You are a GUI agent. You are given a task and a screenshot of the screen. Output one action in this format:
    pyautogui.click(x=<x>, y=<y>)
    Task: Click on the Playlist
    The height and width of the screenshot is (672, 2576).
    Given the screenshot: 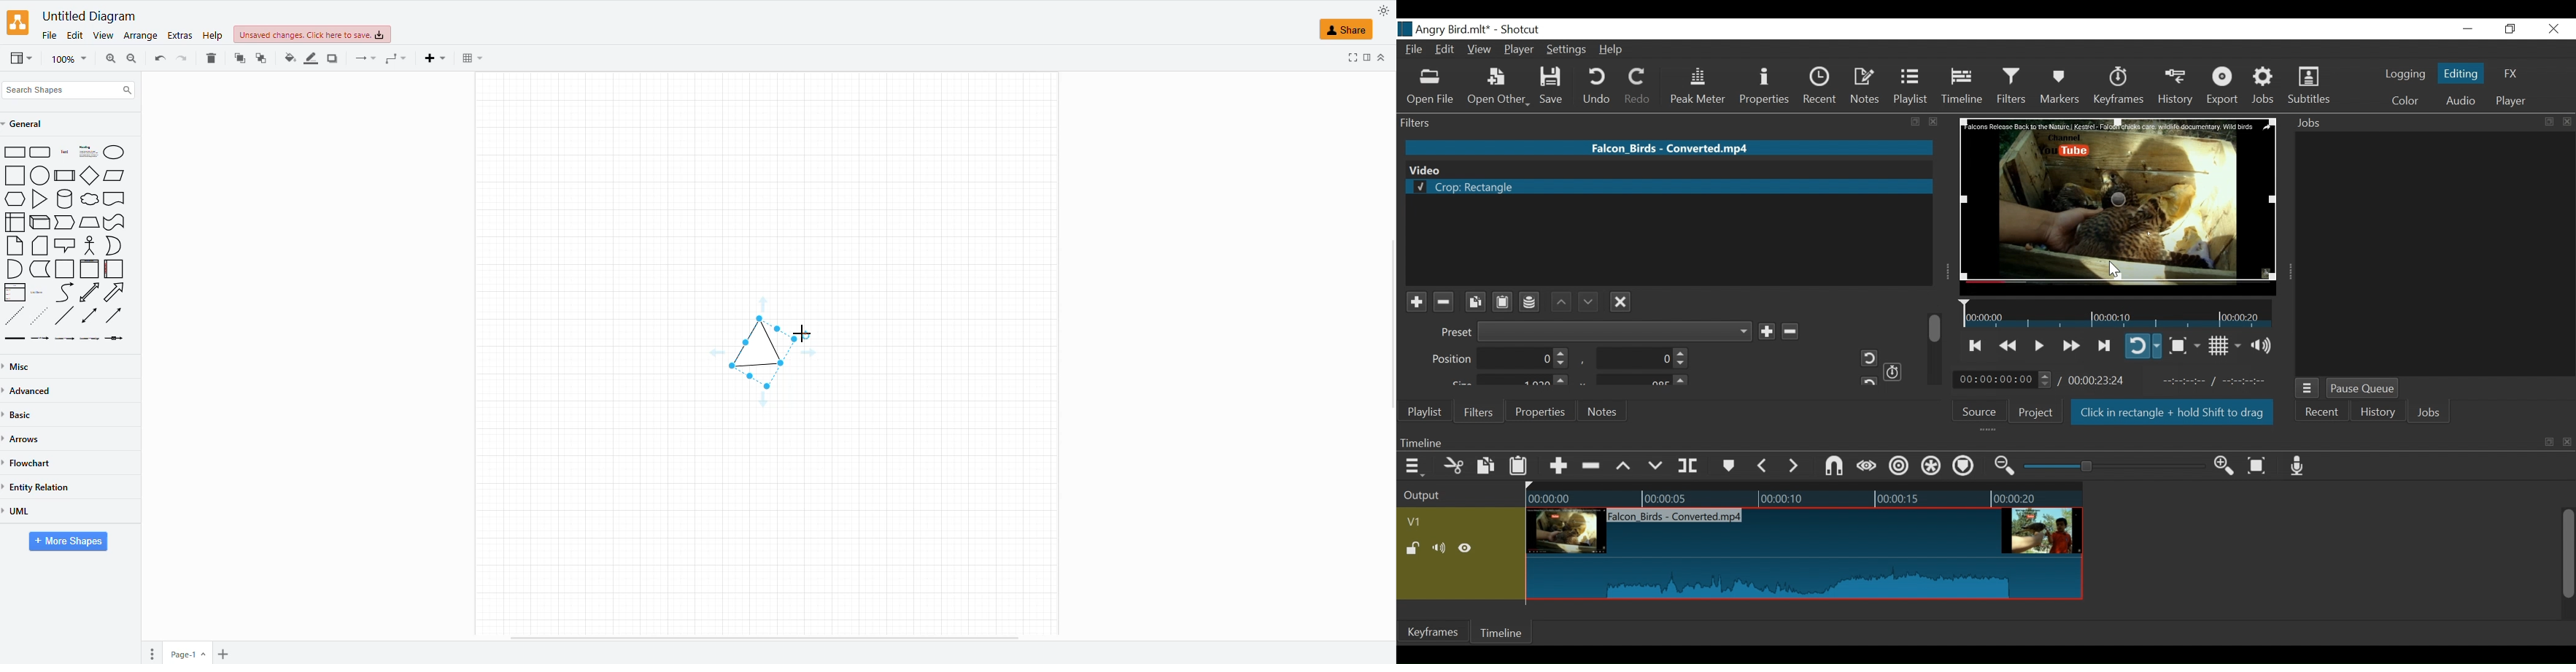 What is the action you would take?
    pyautogui.click(x=1425, y=412)
    